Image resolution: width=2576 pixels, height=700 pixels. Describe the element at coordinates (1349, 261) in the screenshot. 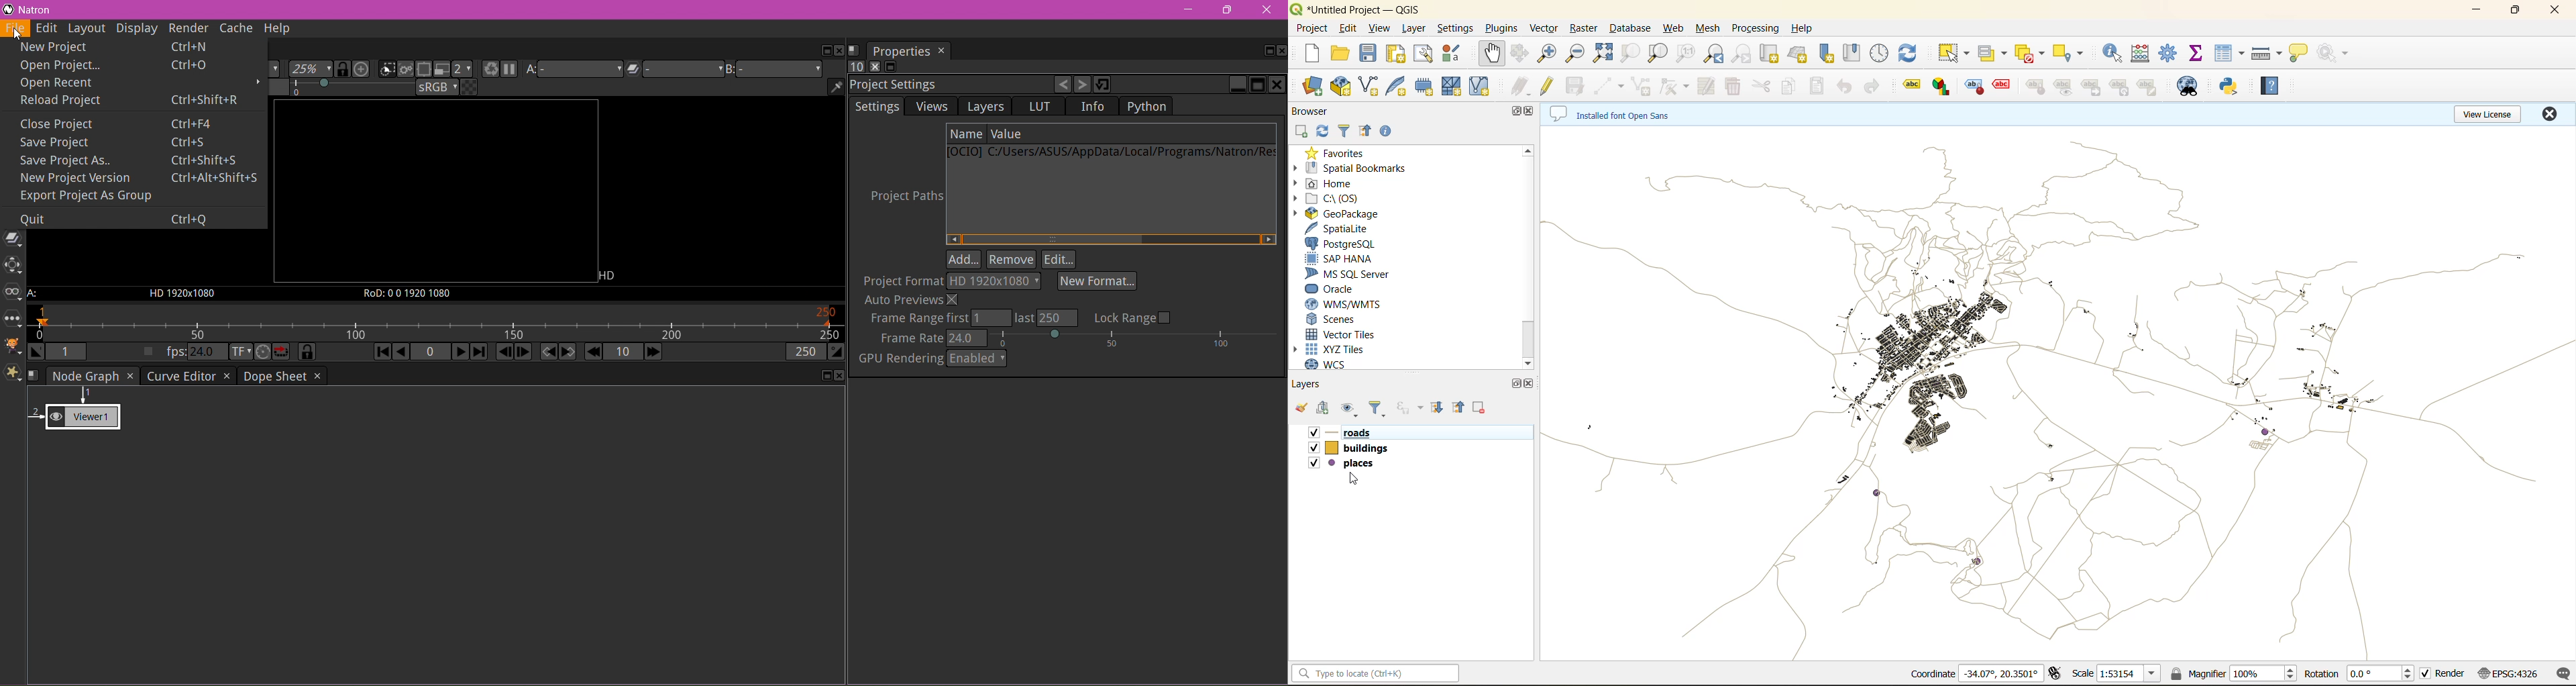

I see `sap hana` at that location.